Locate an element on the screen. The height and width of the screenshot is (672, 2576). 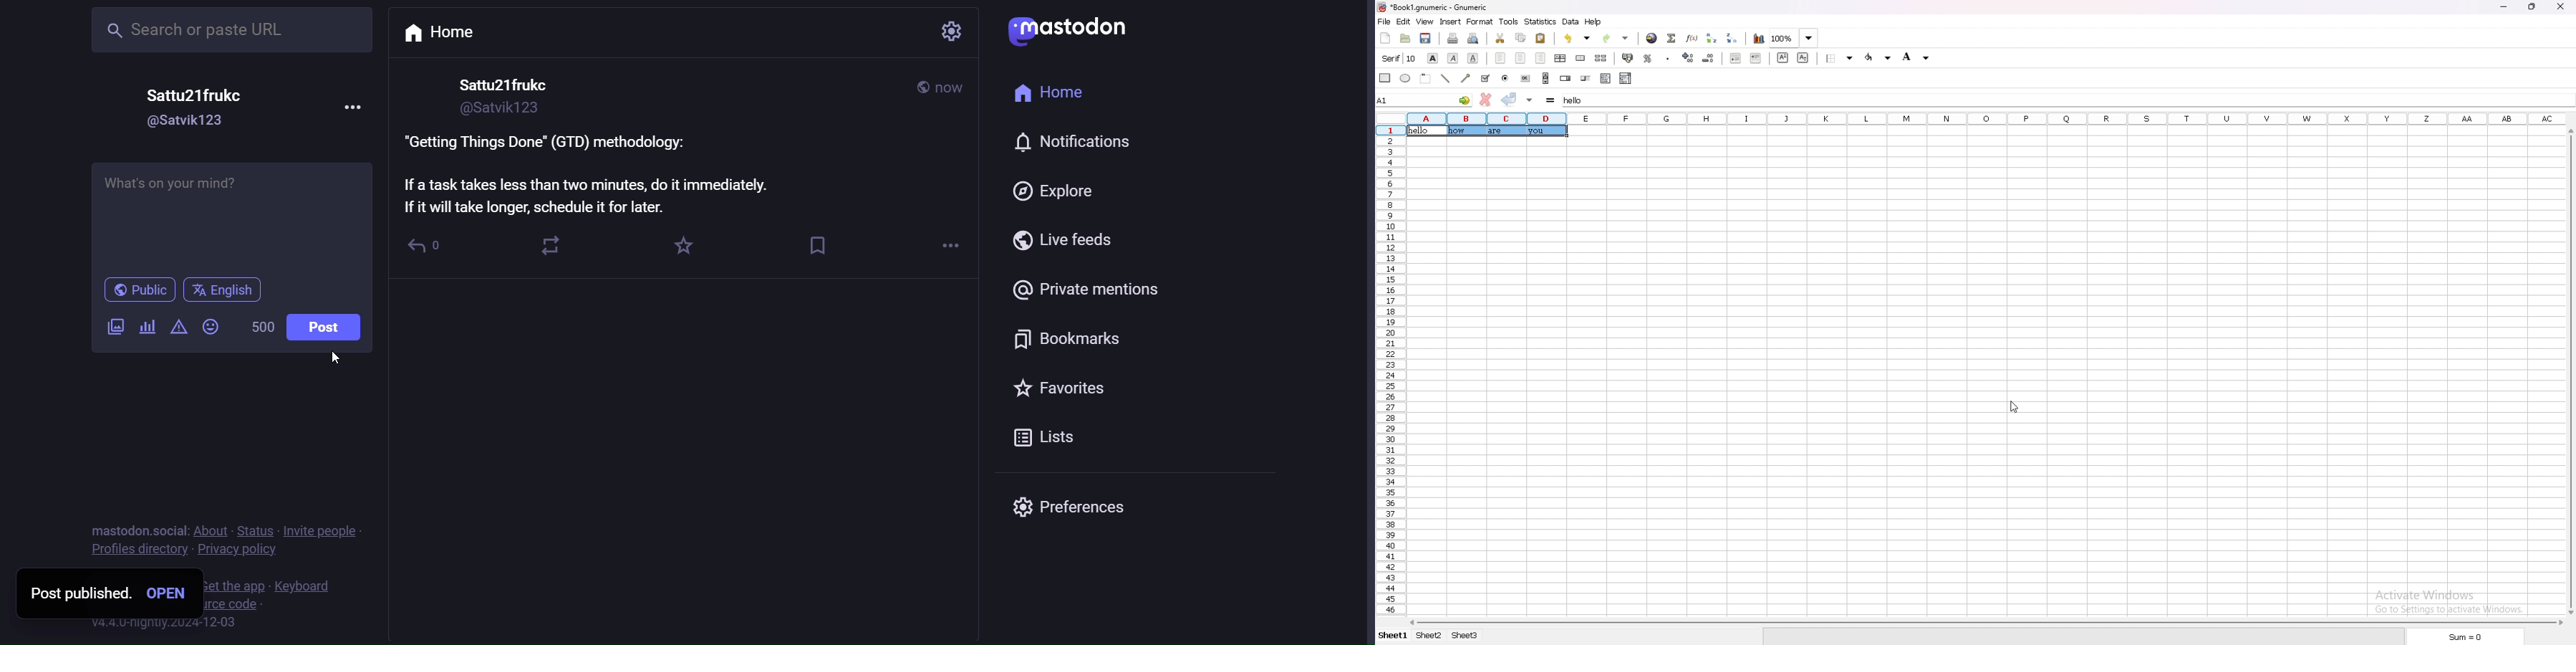
scroll bar is located at coordinates (1546, 78).